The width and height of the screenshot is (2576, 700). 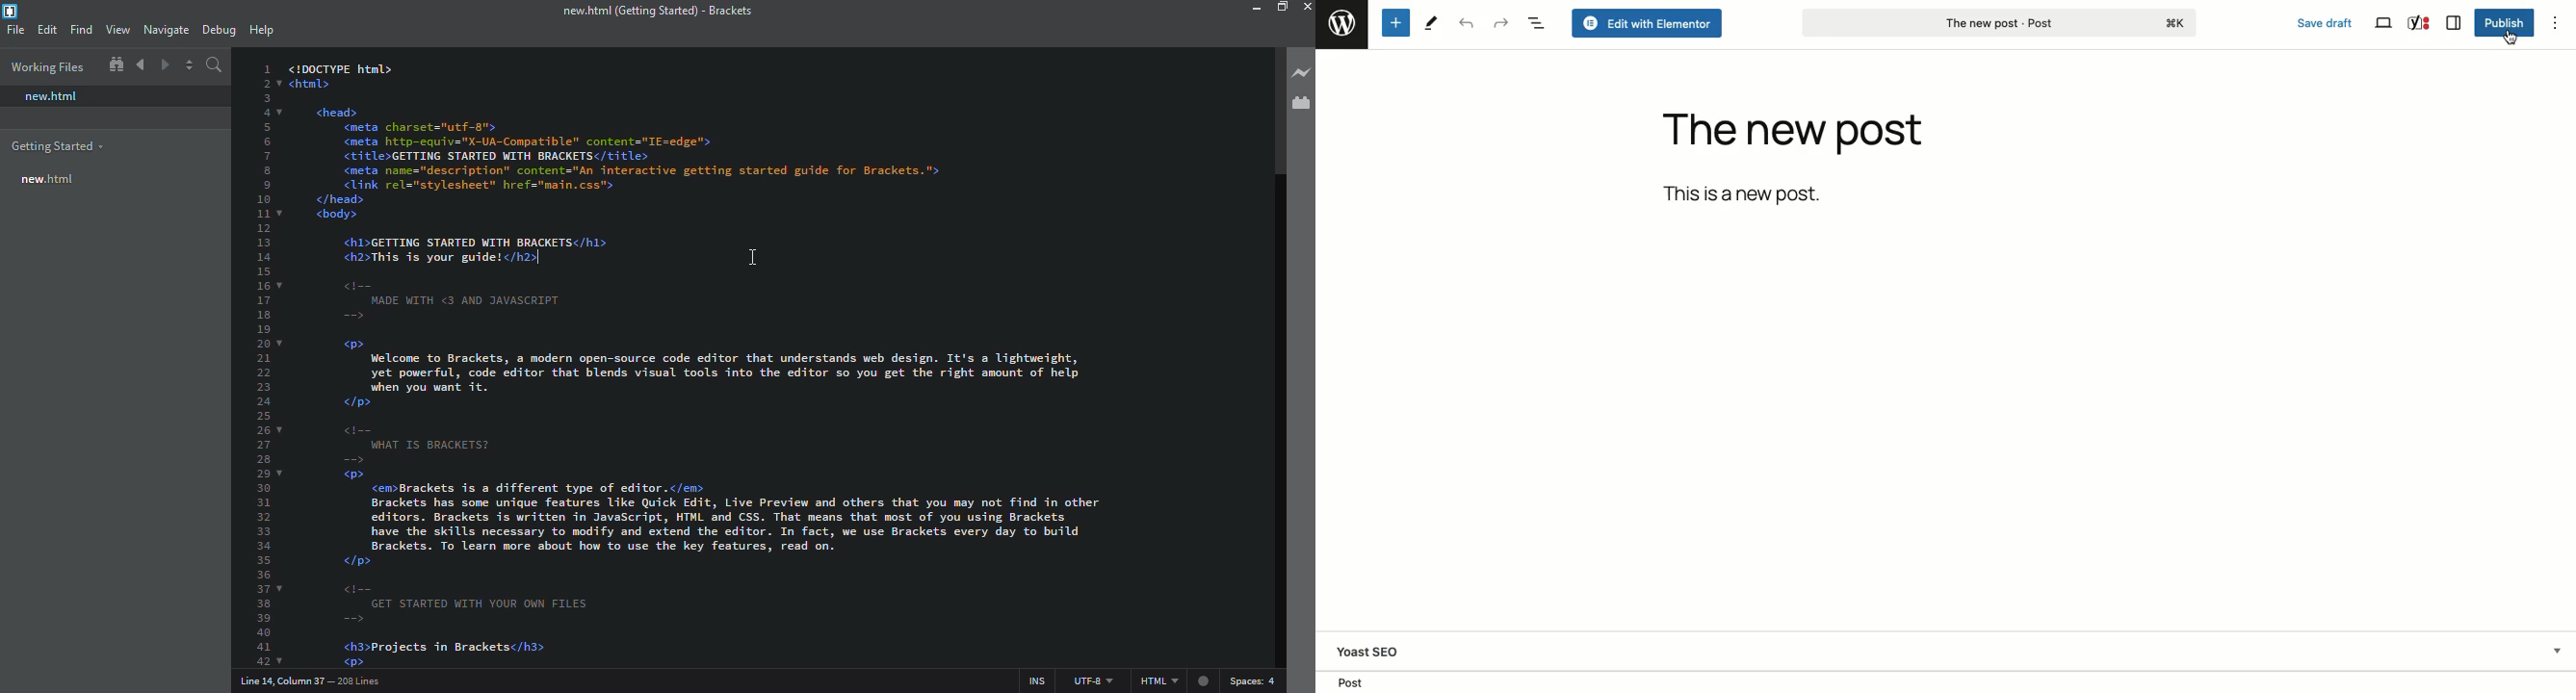 I want to click on search, so click(x=215, y=66).